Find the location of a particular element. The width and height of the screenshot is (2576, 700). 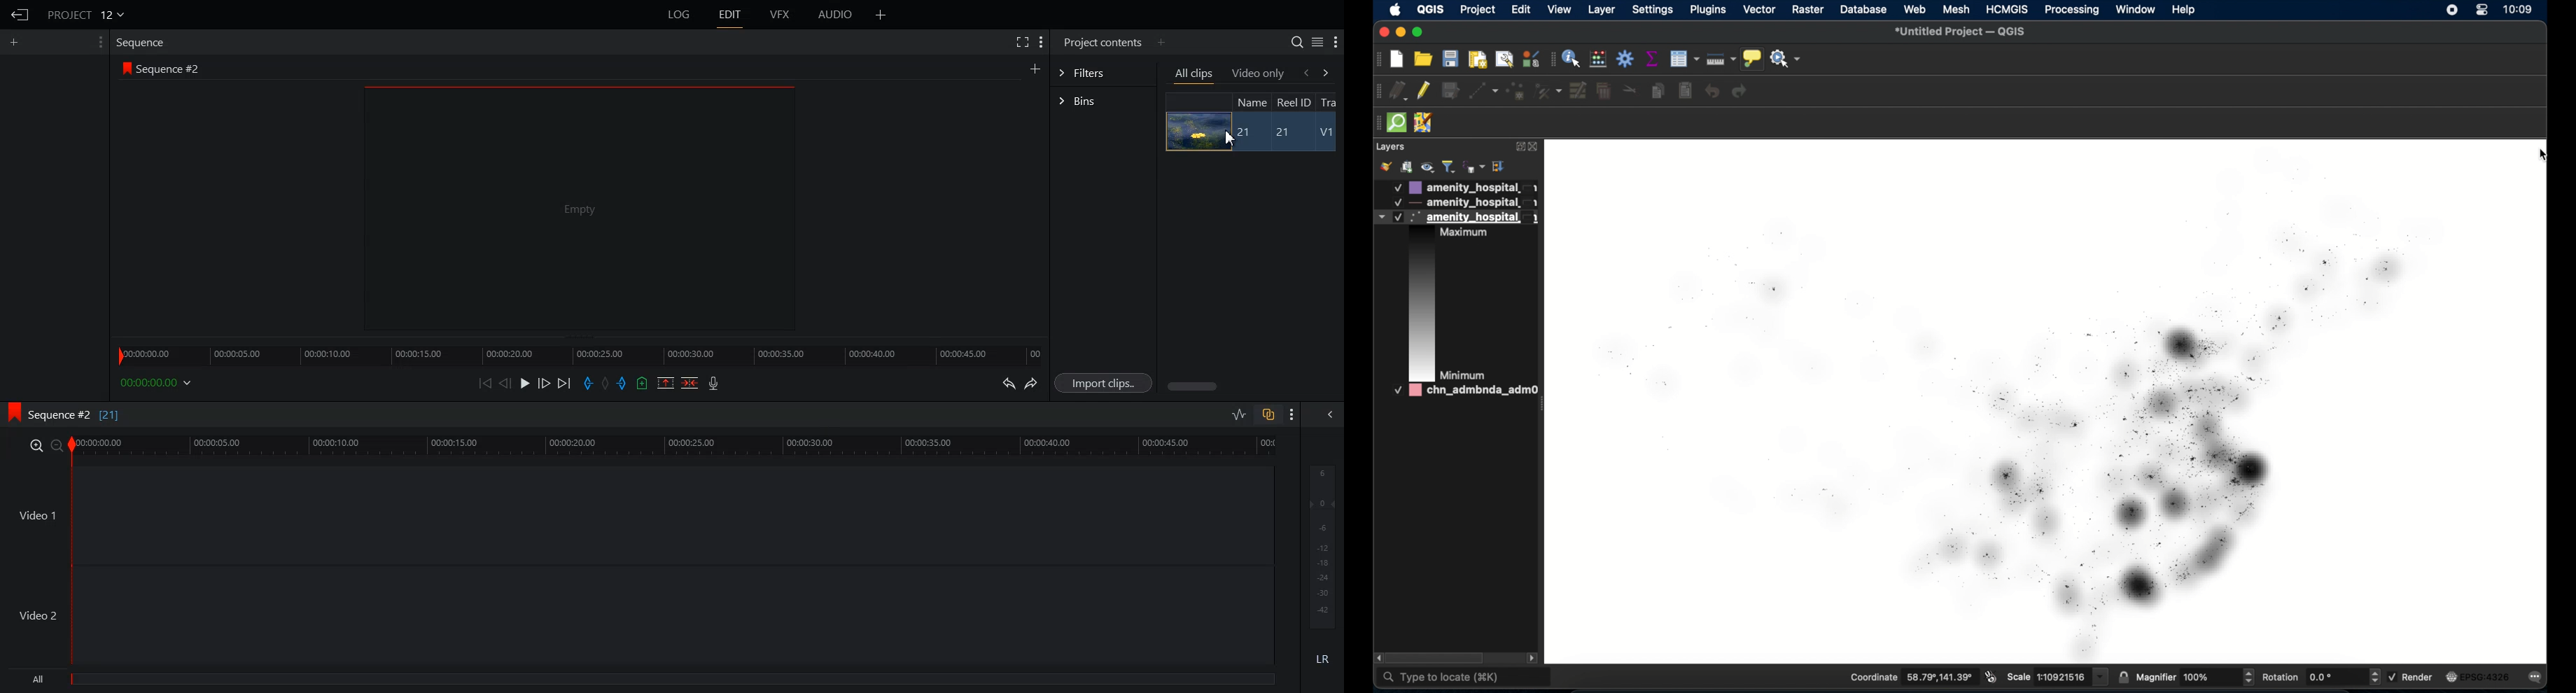

Clear all marks is located at coordinates (606, 384).